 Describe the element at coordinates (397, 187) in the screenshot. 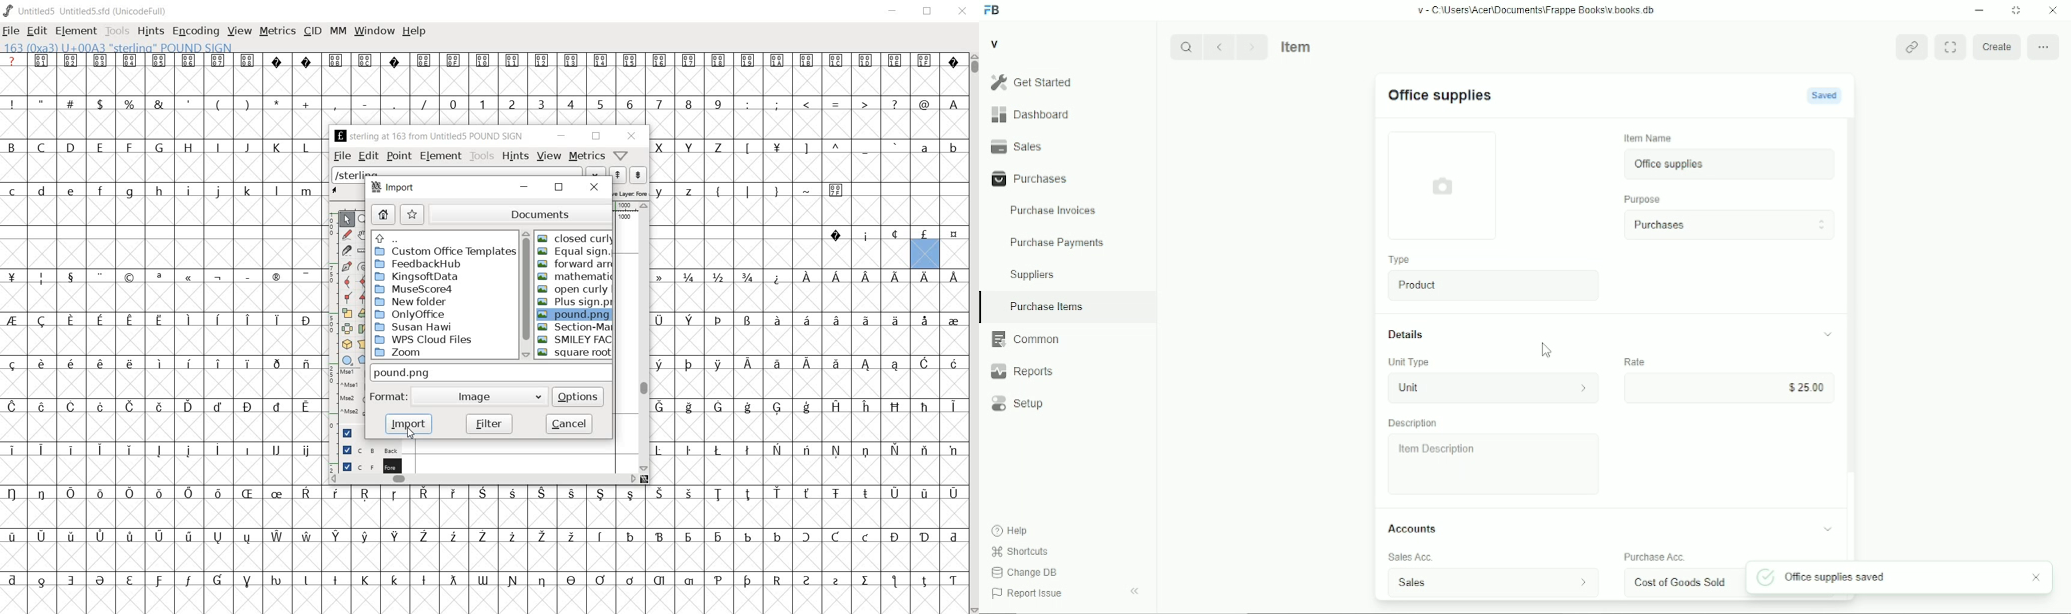

I see `import` at that location.